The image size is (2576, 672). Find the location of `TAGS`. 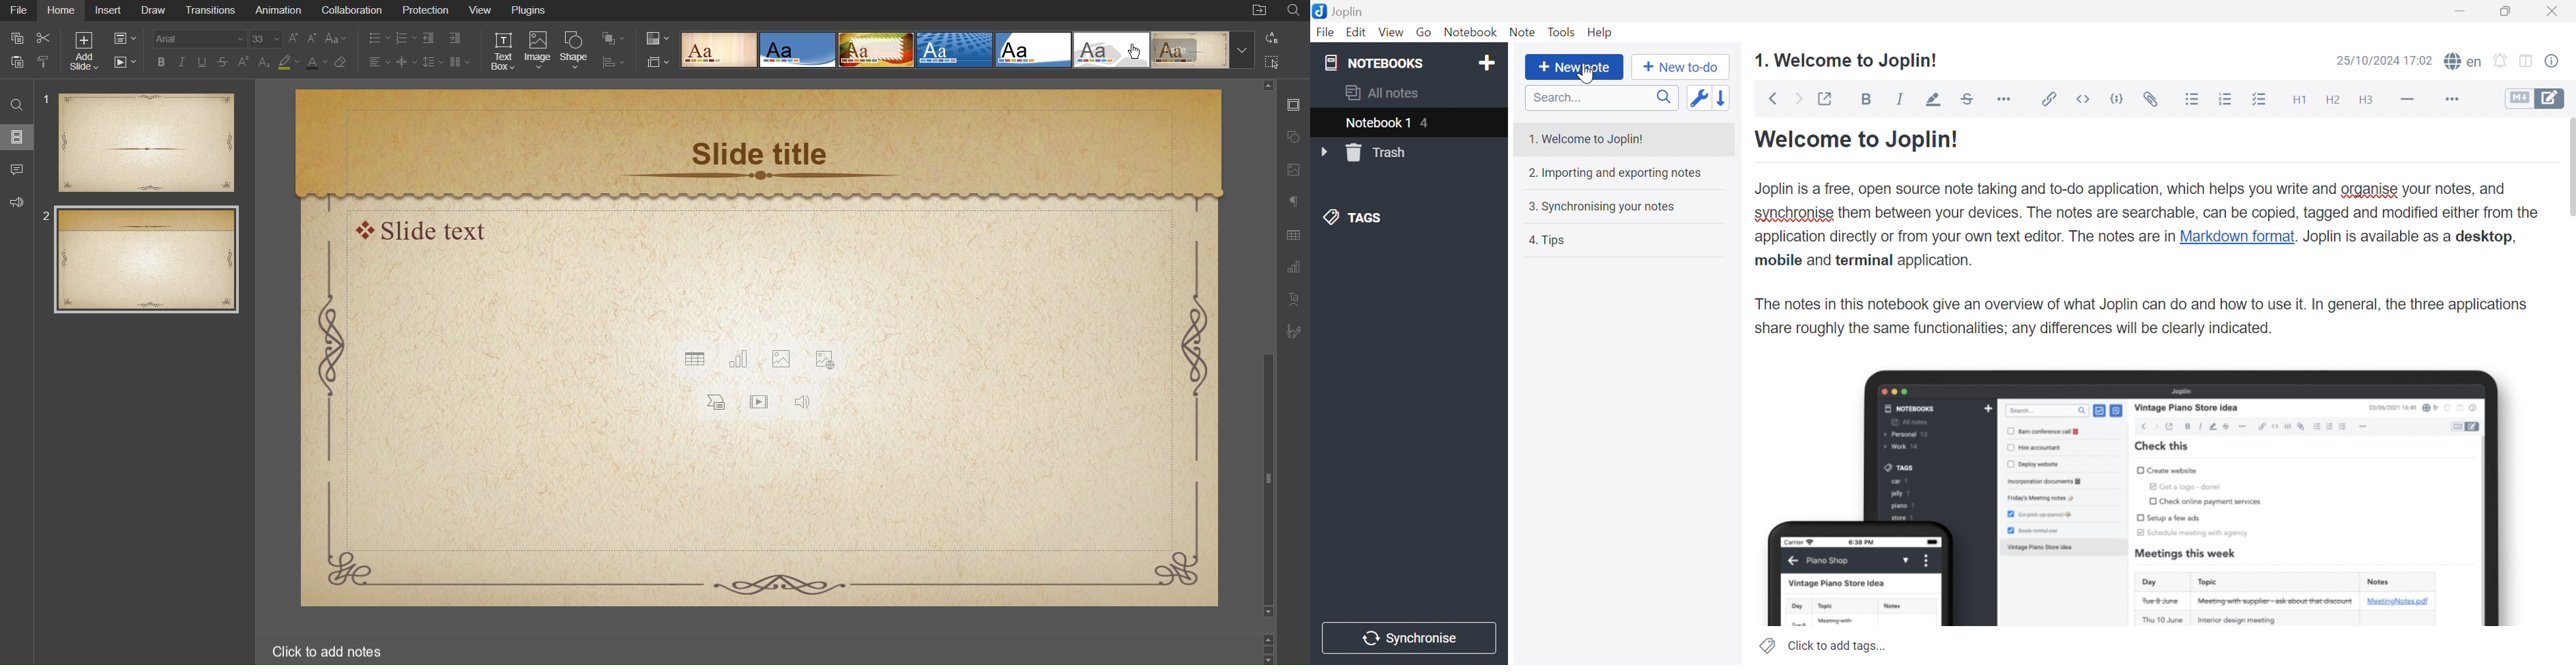

TAGS is located at coordinates (1354, 220).